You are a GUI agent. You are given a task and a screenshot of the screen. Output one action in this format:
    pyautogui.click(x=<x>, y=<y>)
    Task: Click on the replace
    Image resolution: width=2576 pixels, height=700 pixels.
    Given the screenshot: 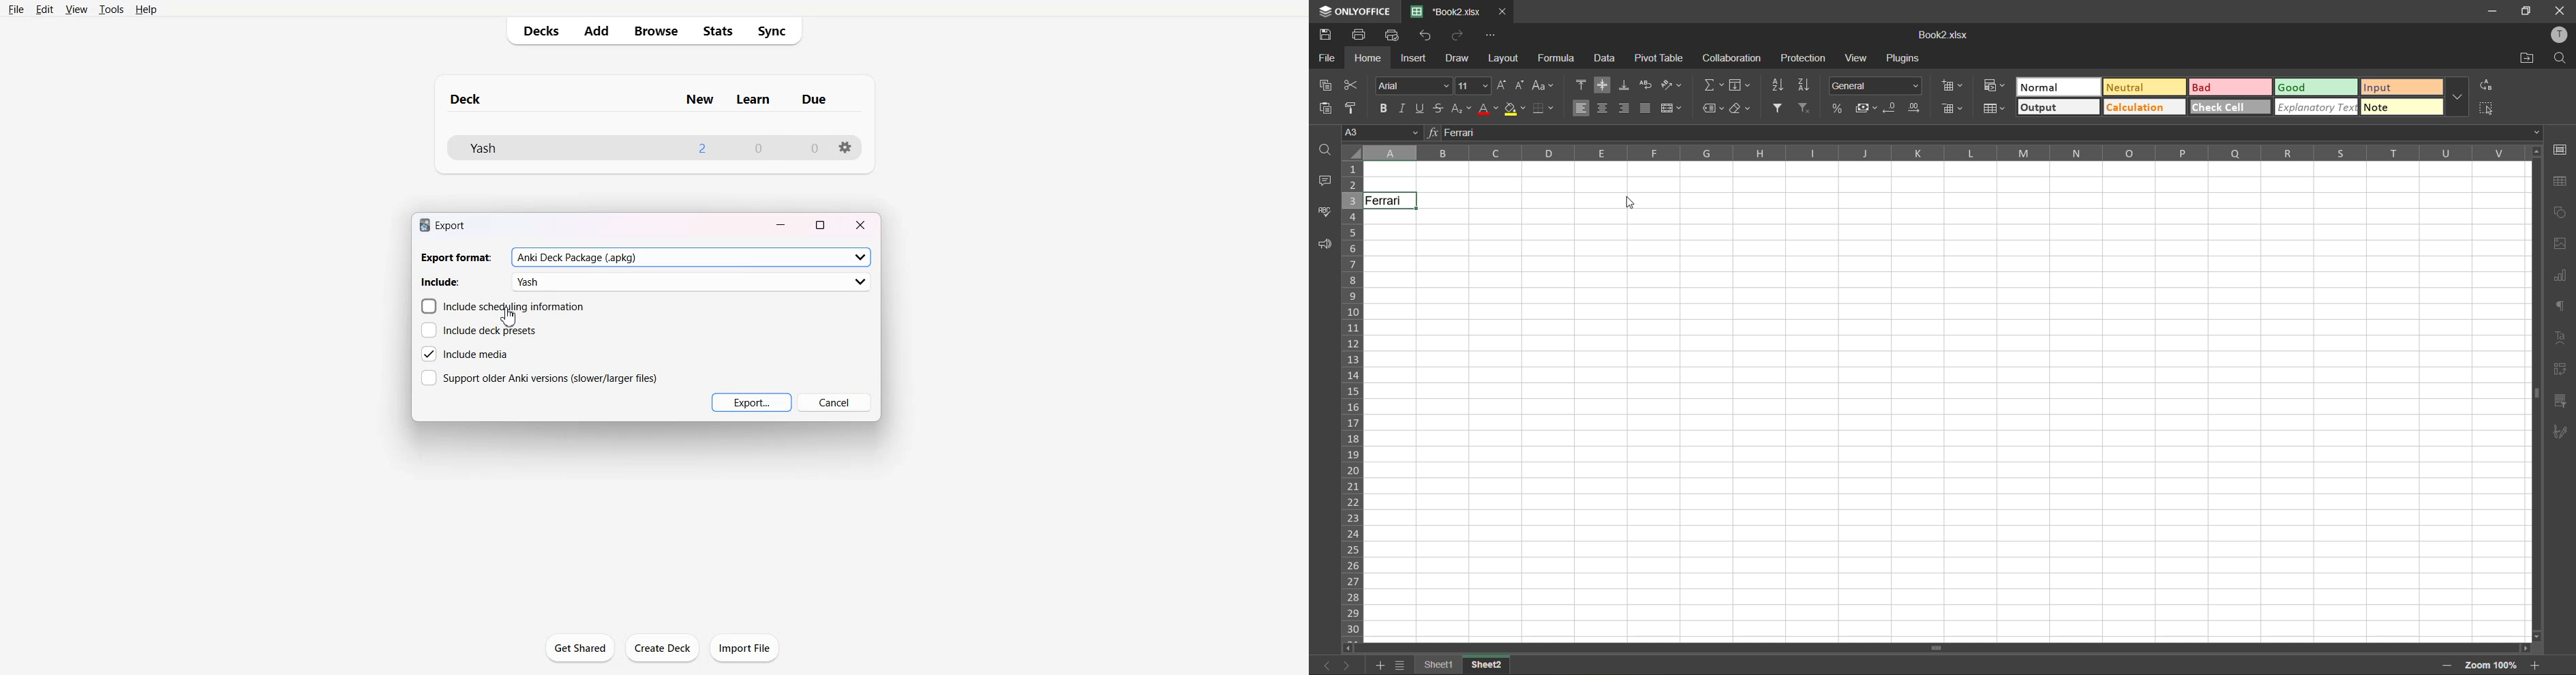 What is the action you would take?
    pyautogui.click(x=2487, y=85)
    